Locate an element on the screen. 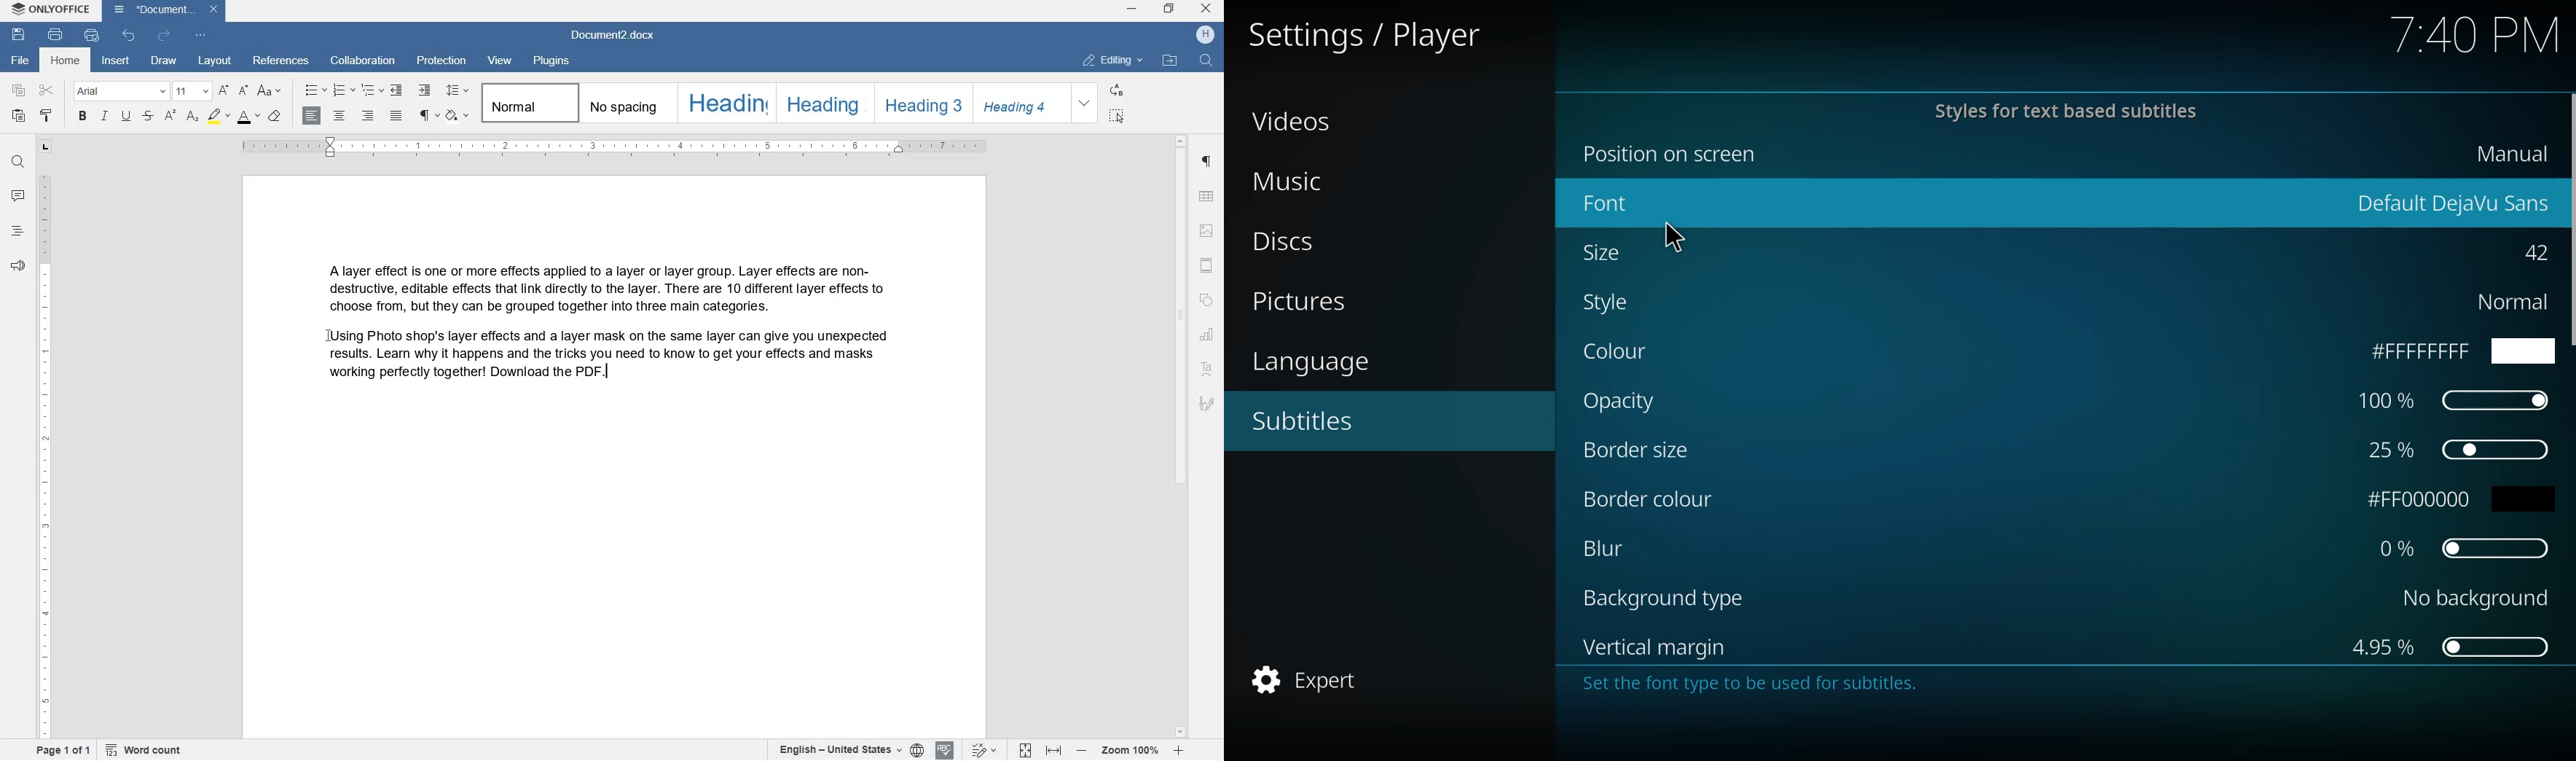  PAGE 1 OF 1 is located at coordinates (63, 750).